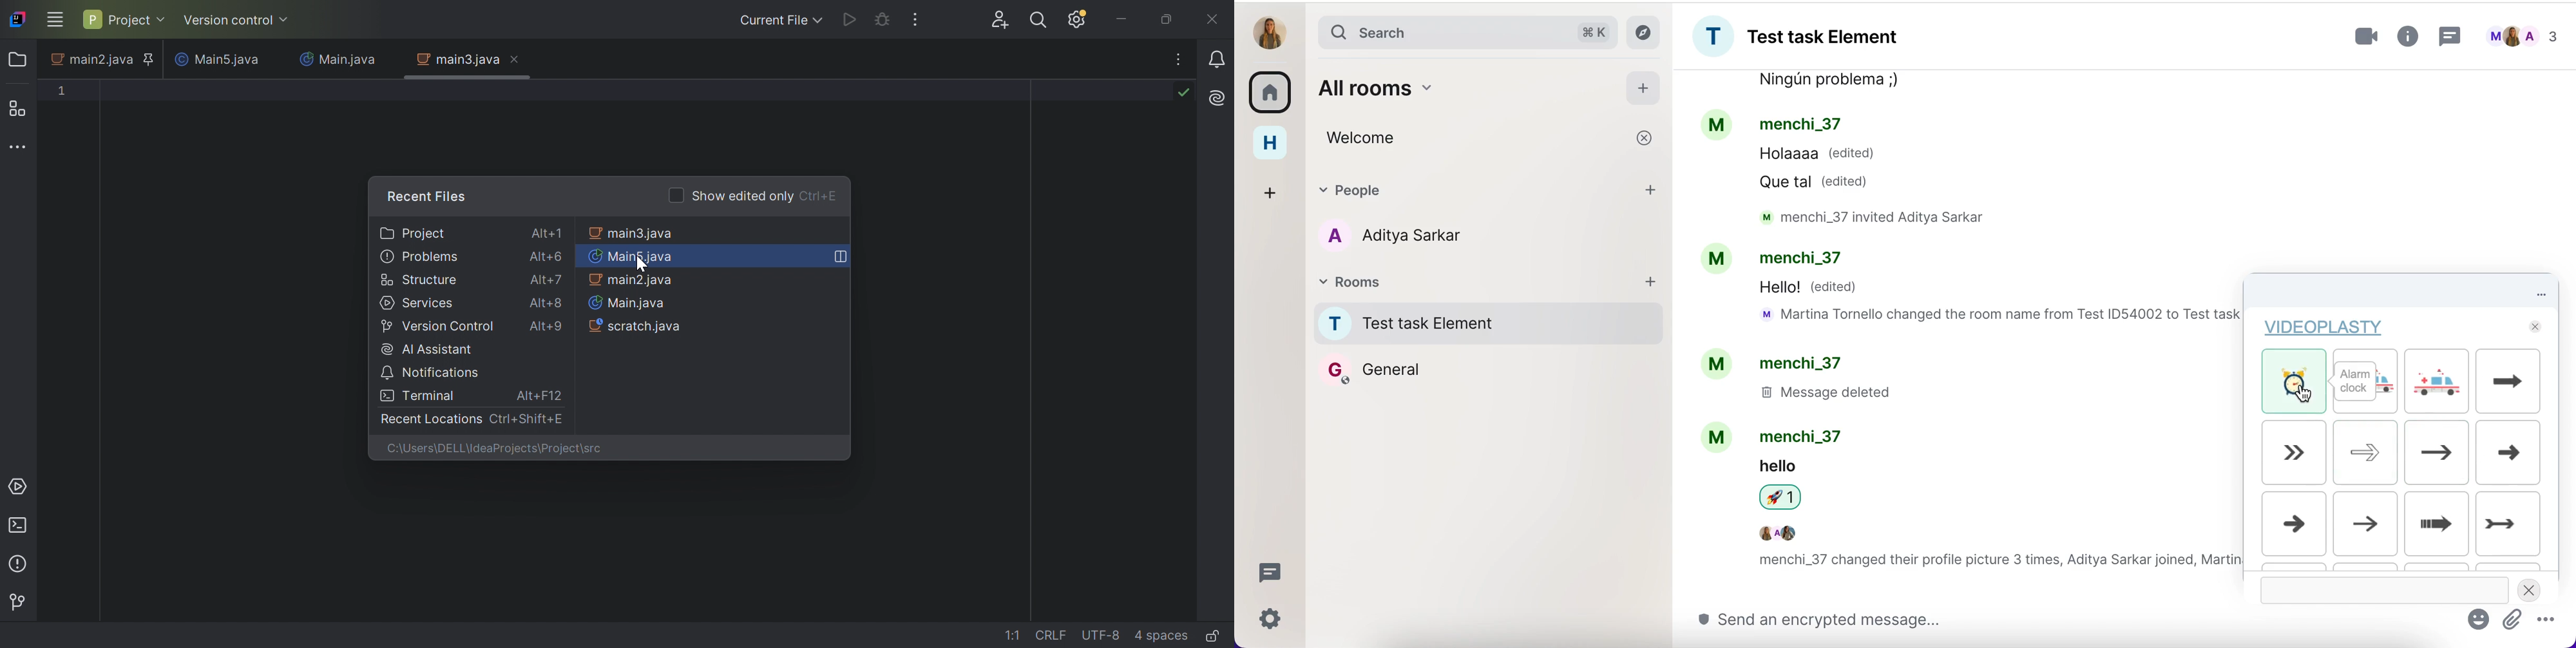  I want to click on gif8, so click(2511, 451).